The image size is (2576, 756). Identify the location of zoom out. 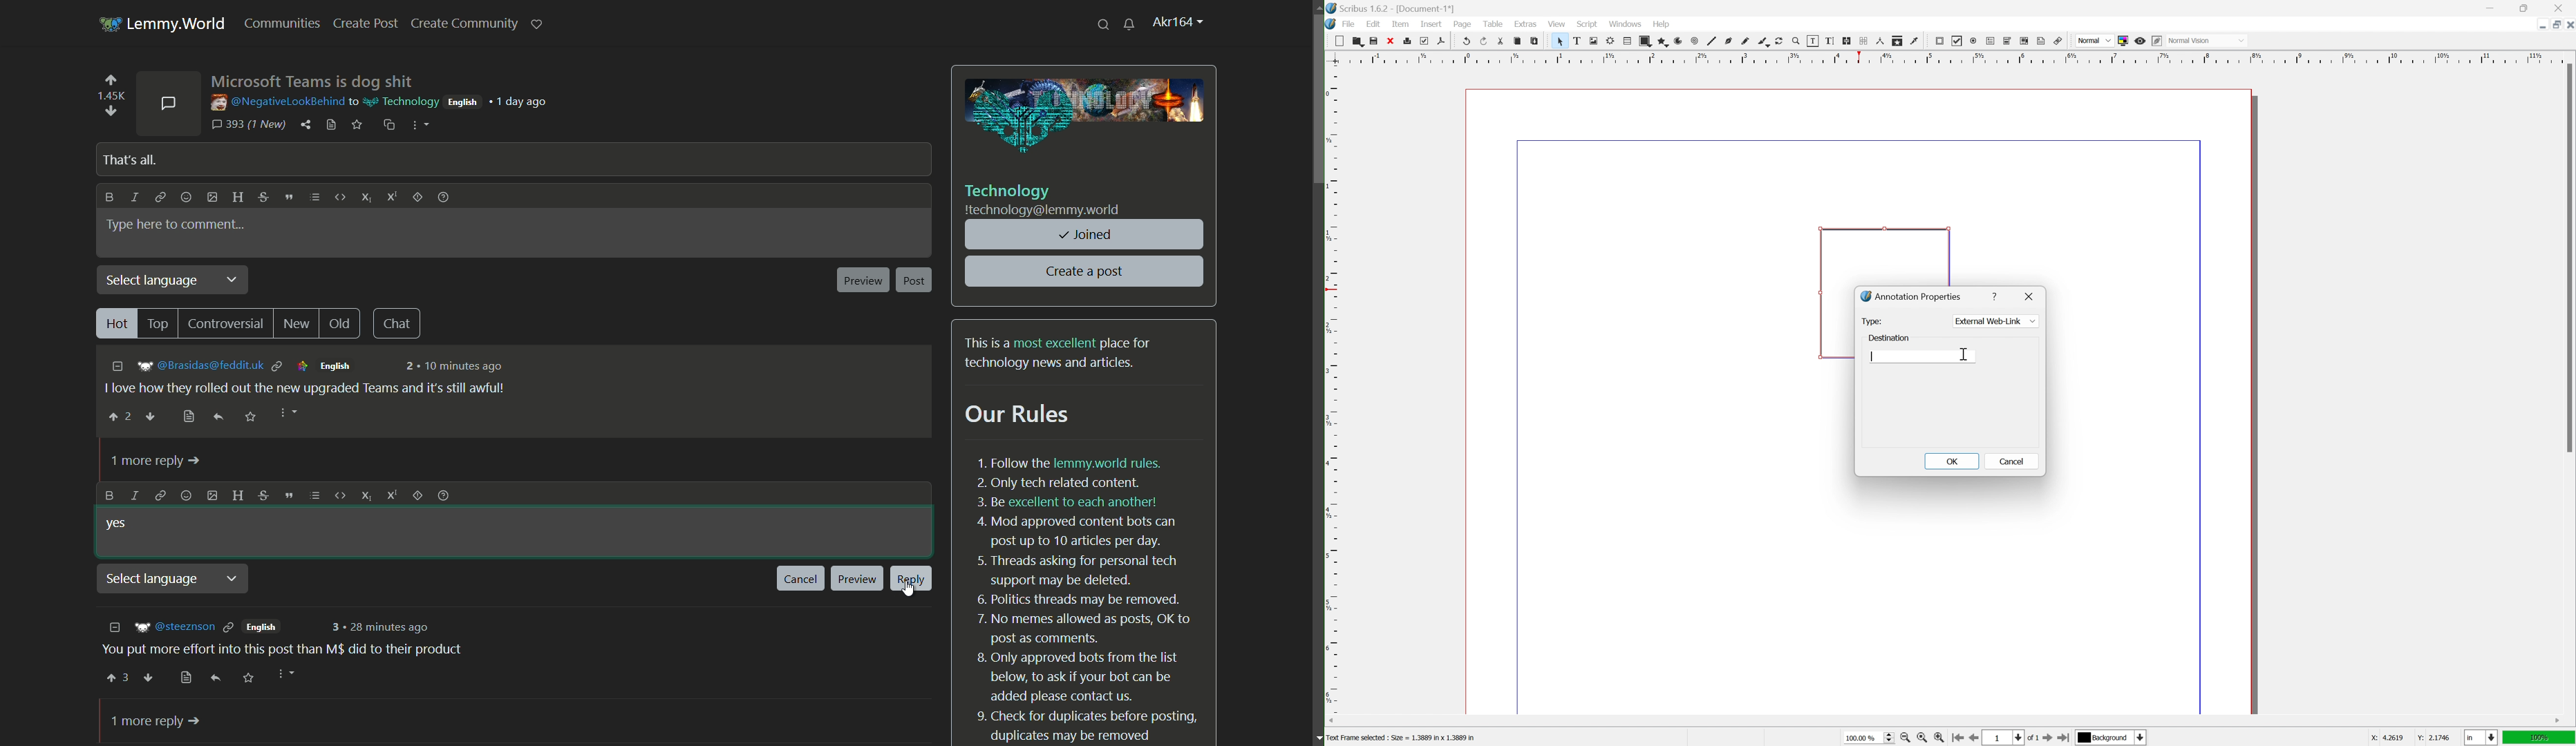
(1904, 738).